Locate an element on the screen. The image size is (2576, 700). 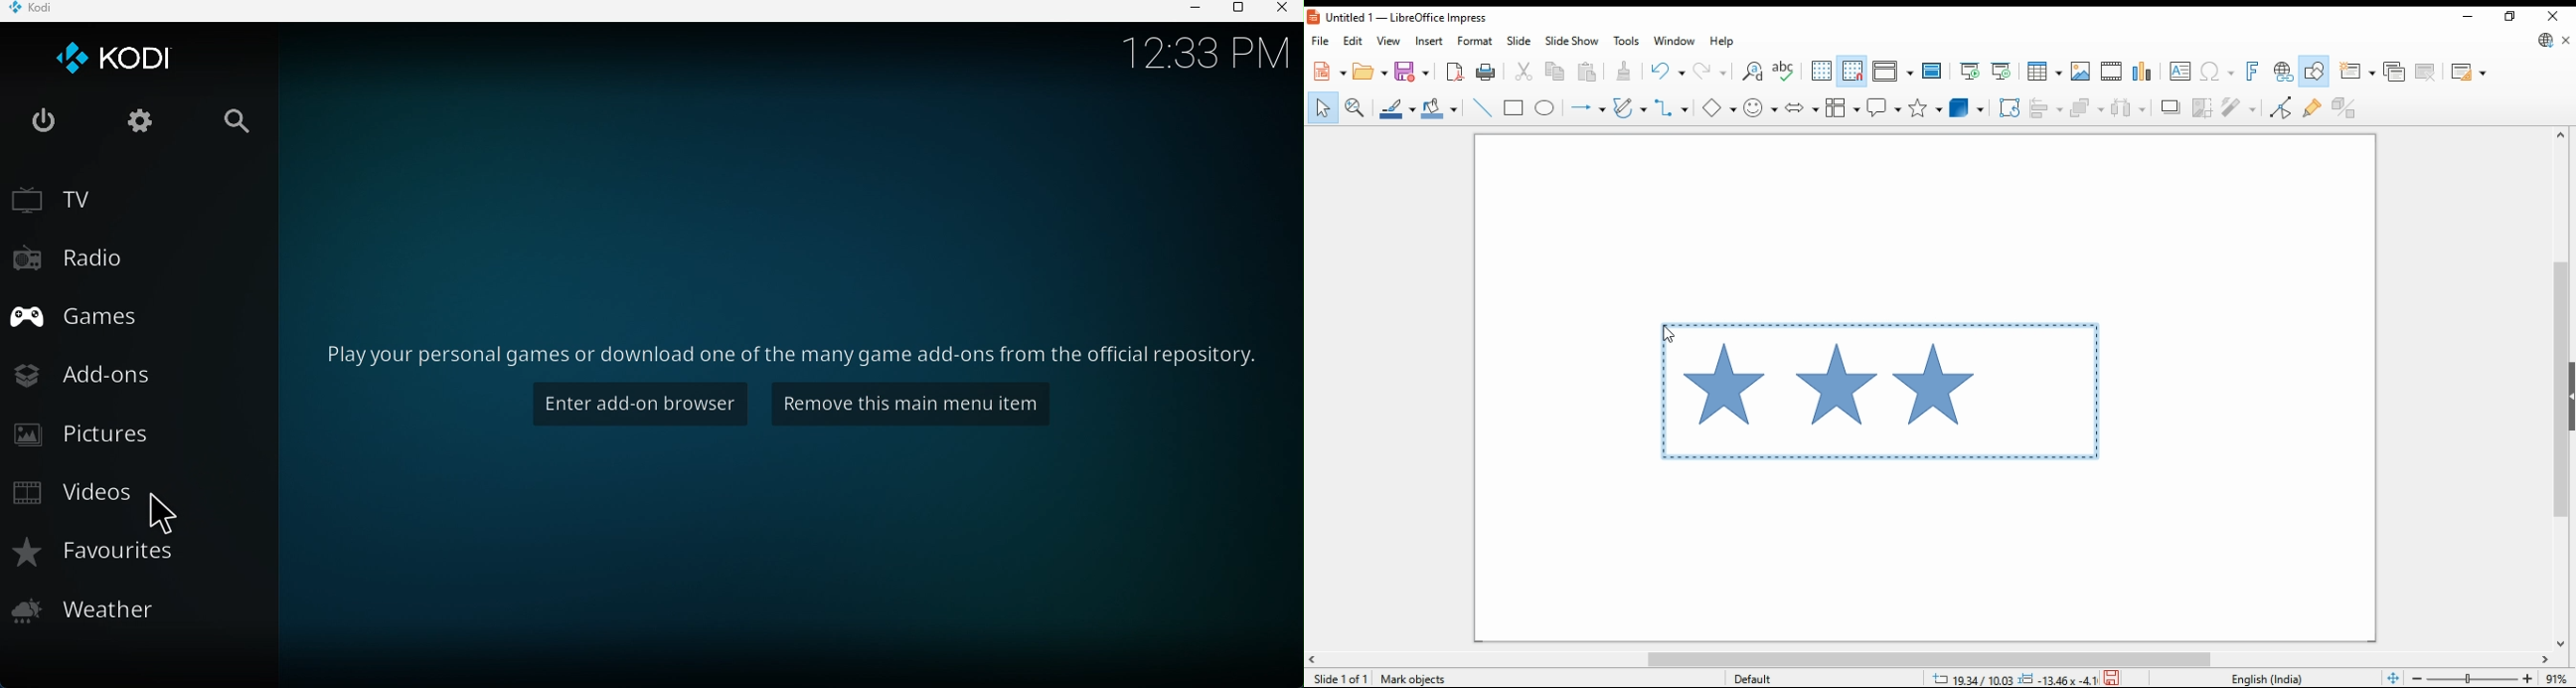
filter is located at coordinates (2240, 106).